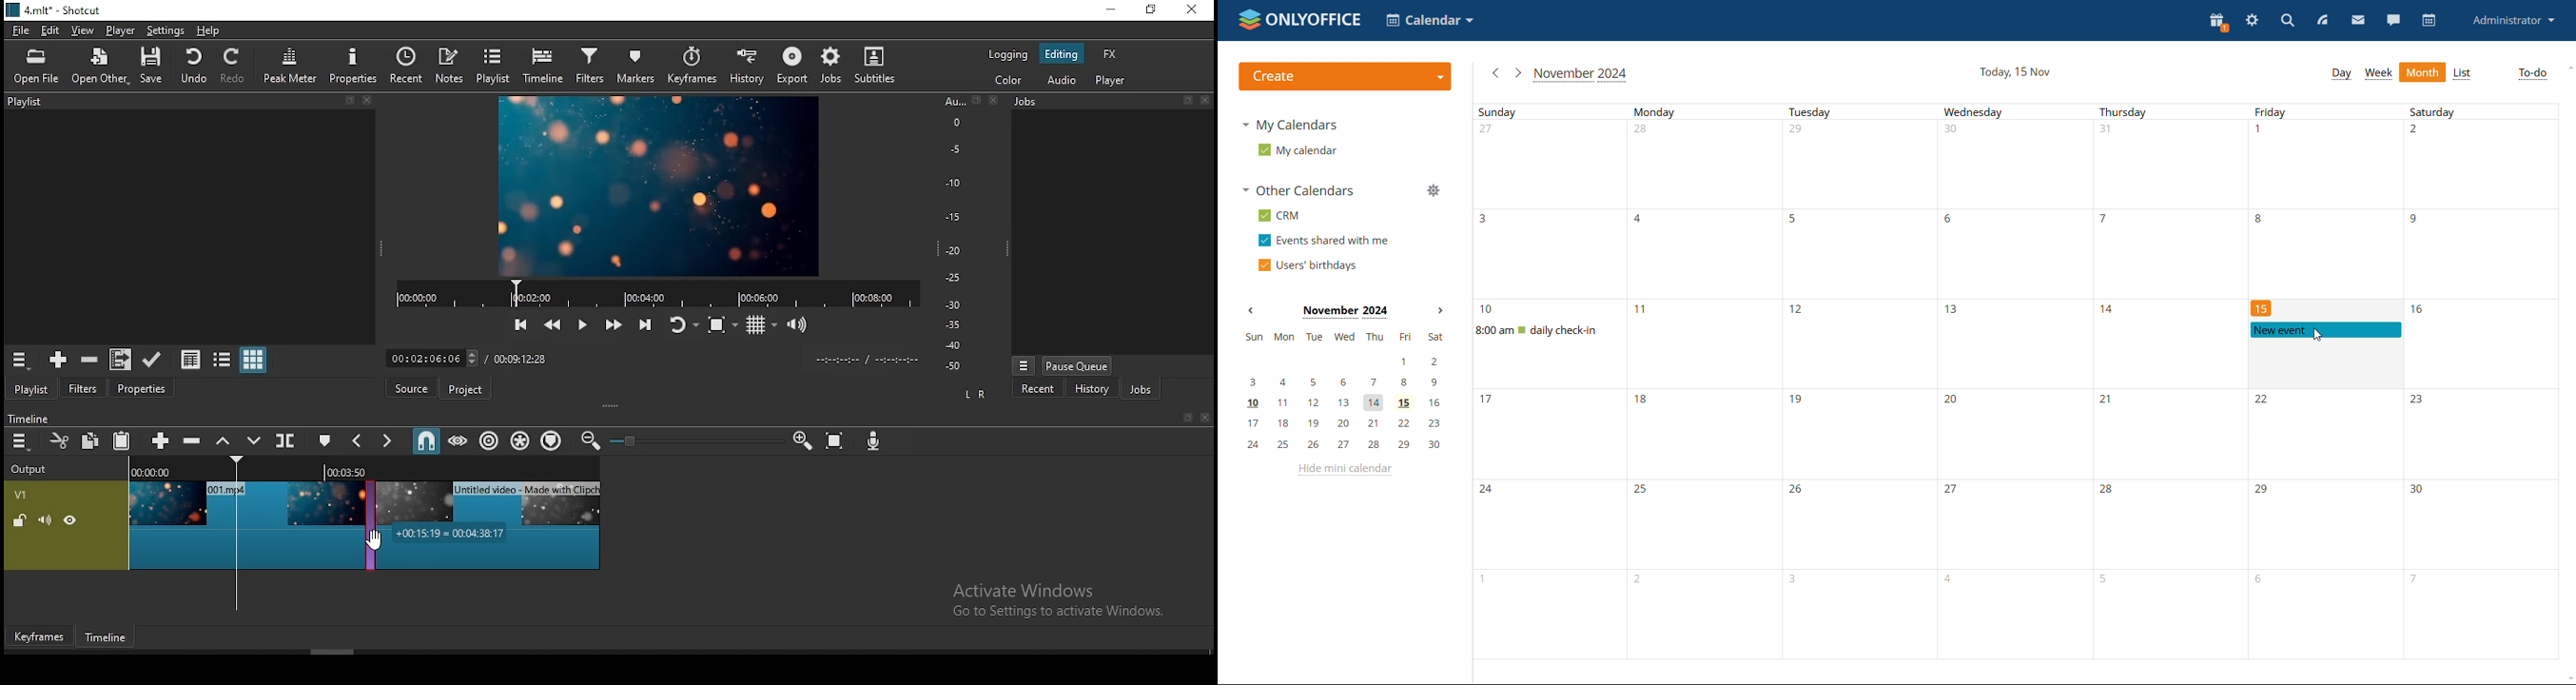 This screenshot has height=700, width=2576. Describe the element at coordinates (151, 358) in the screenshot. I see `update` at that location.